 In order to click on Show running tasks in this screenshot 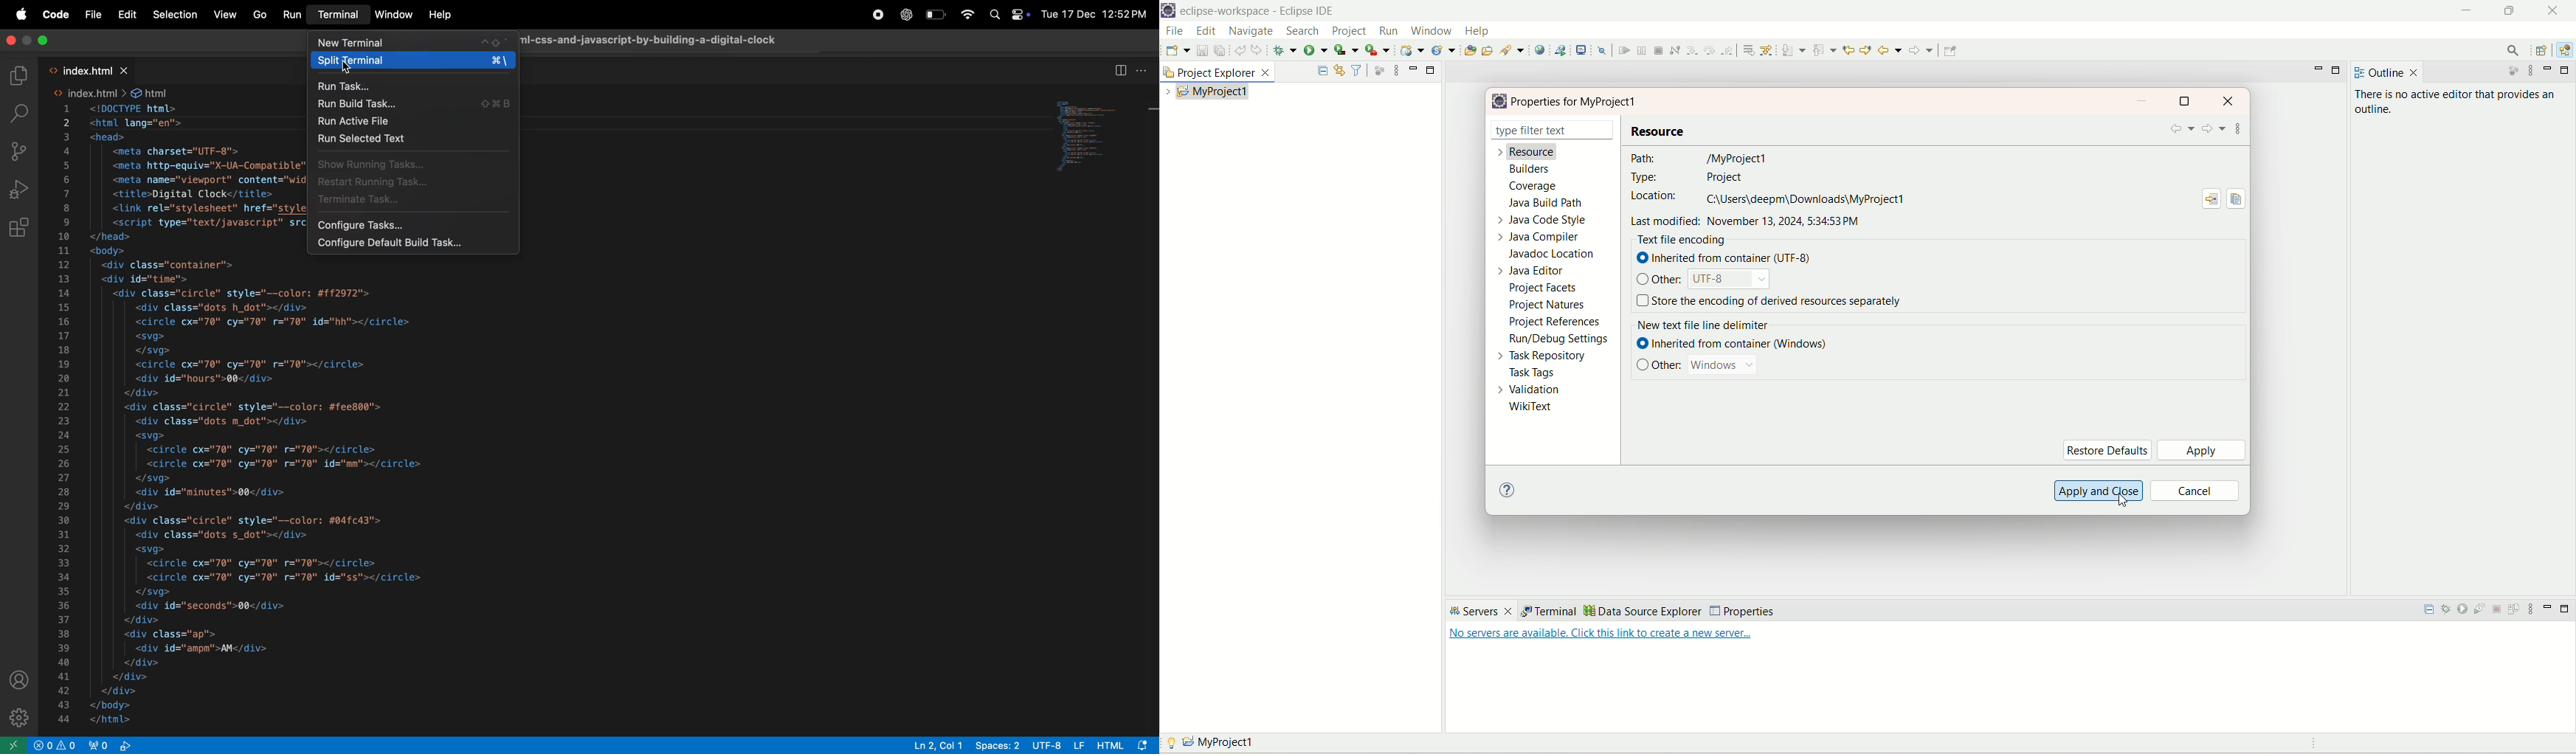, I will do `click(417, 165)`.